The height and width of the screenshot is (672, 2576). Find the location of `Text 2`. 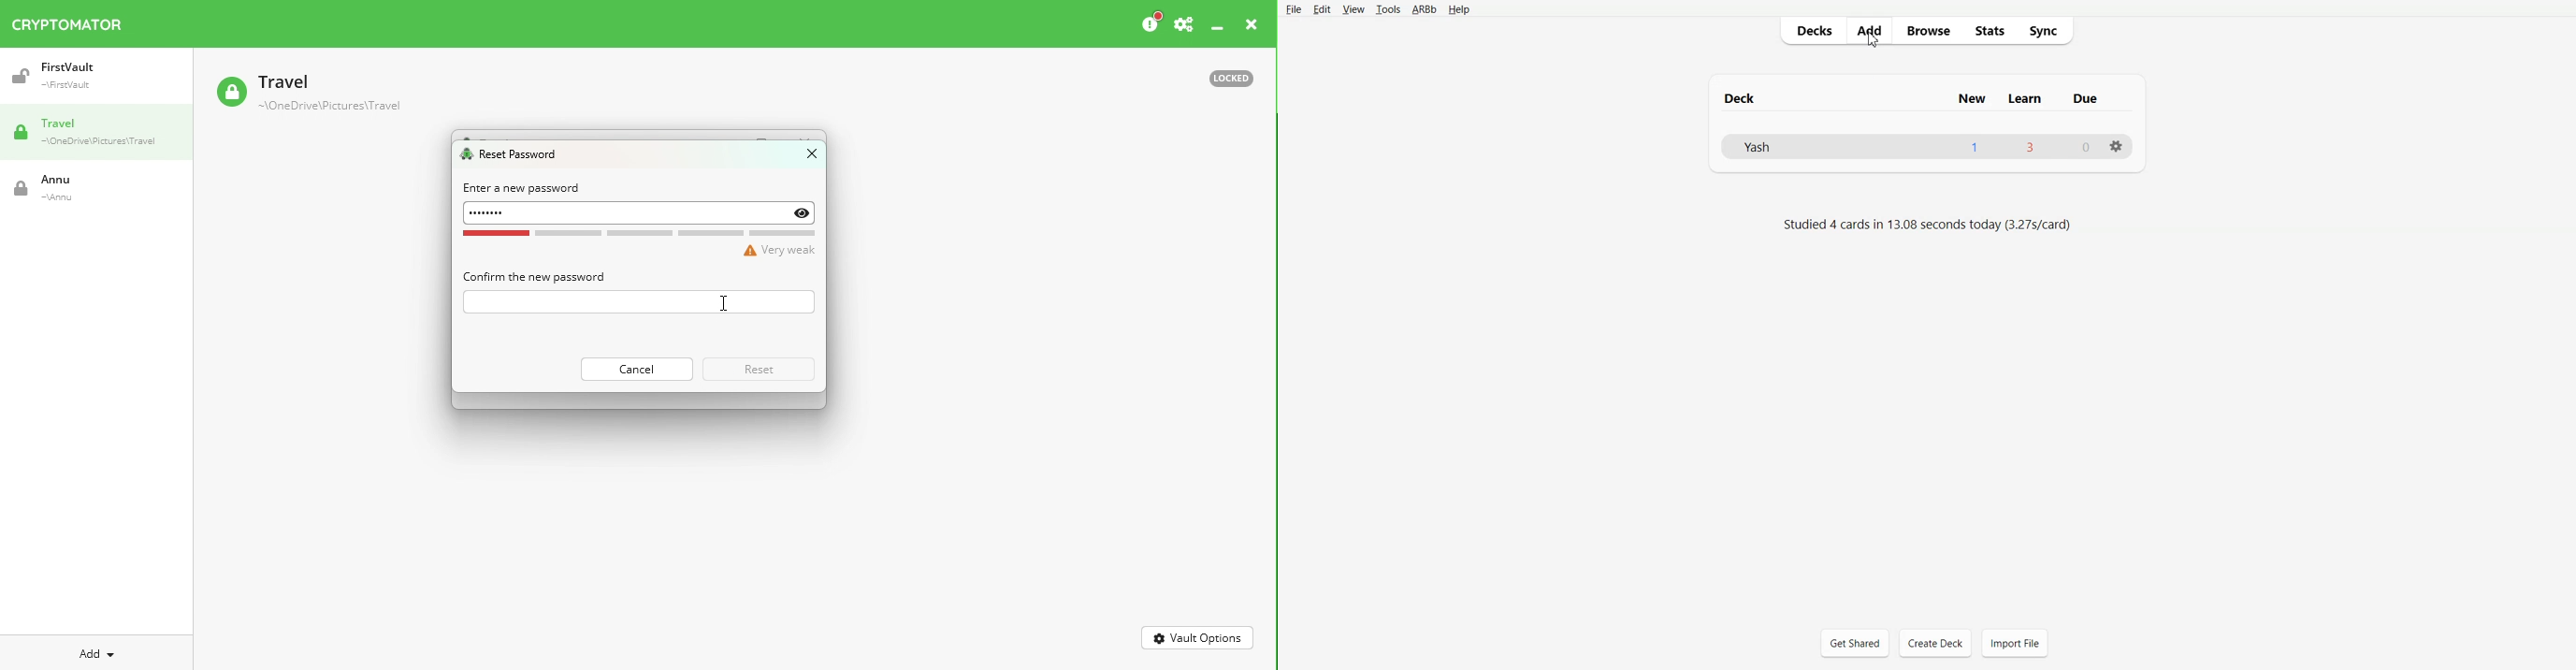

Text 2 is located at coordinates (1930, 224).